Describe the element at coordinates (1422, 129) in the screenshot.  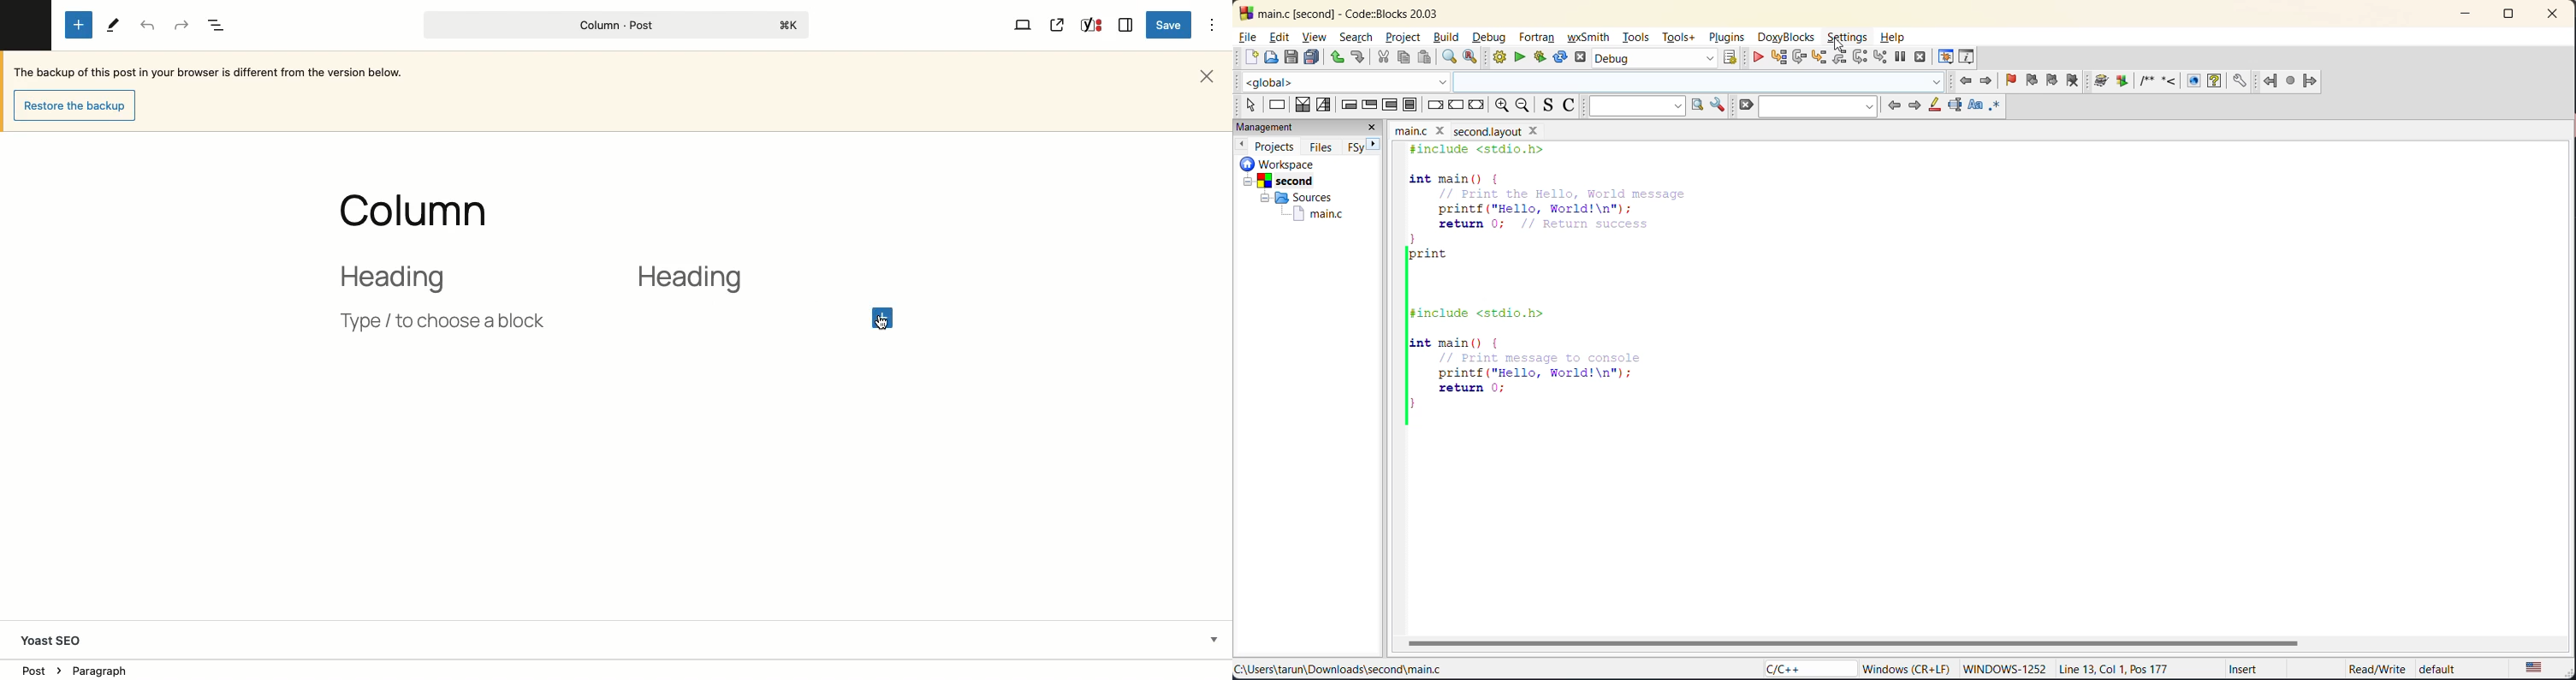
I see `file name` at that location.